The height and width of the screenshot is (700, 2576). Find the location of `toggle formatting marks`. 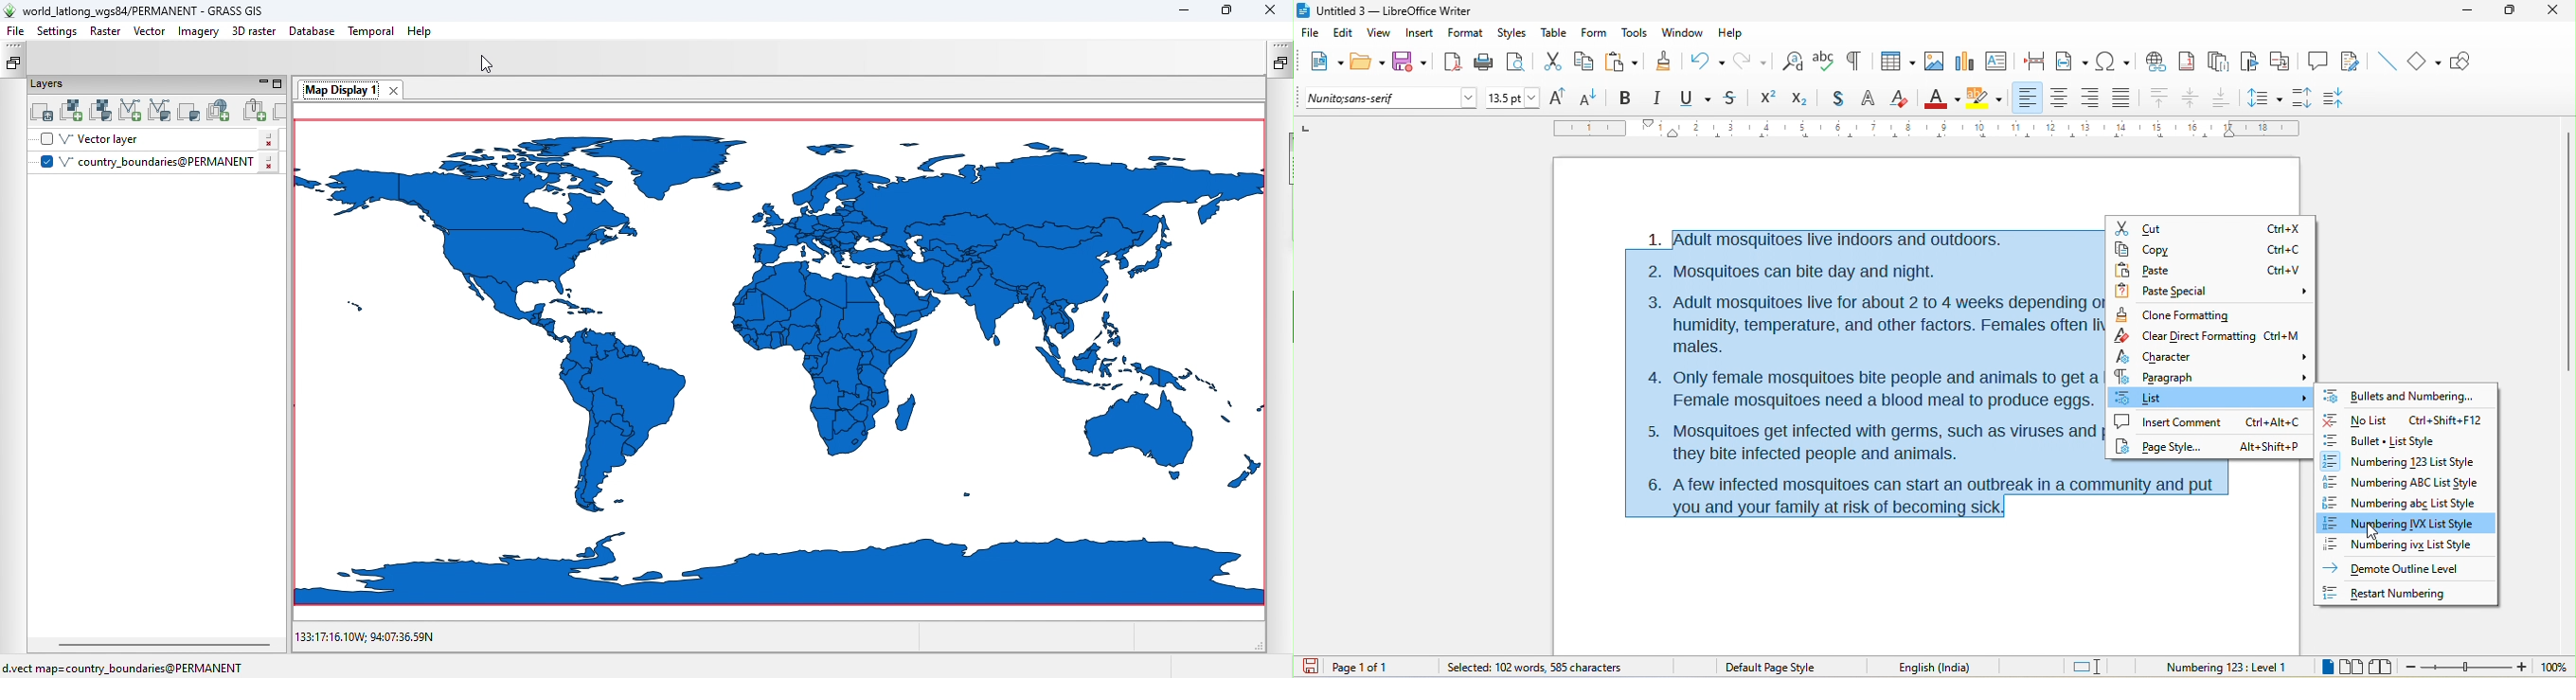

toggle formatting marks is located at coordinates (1858, 61).